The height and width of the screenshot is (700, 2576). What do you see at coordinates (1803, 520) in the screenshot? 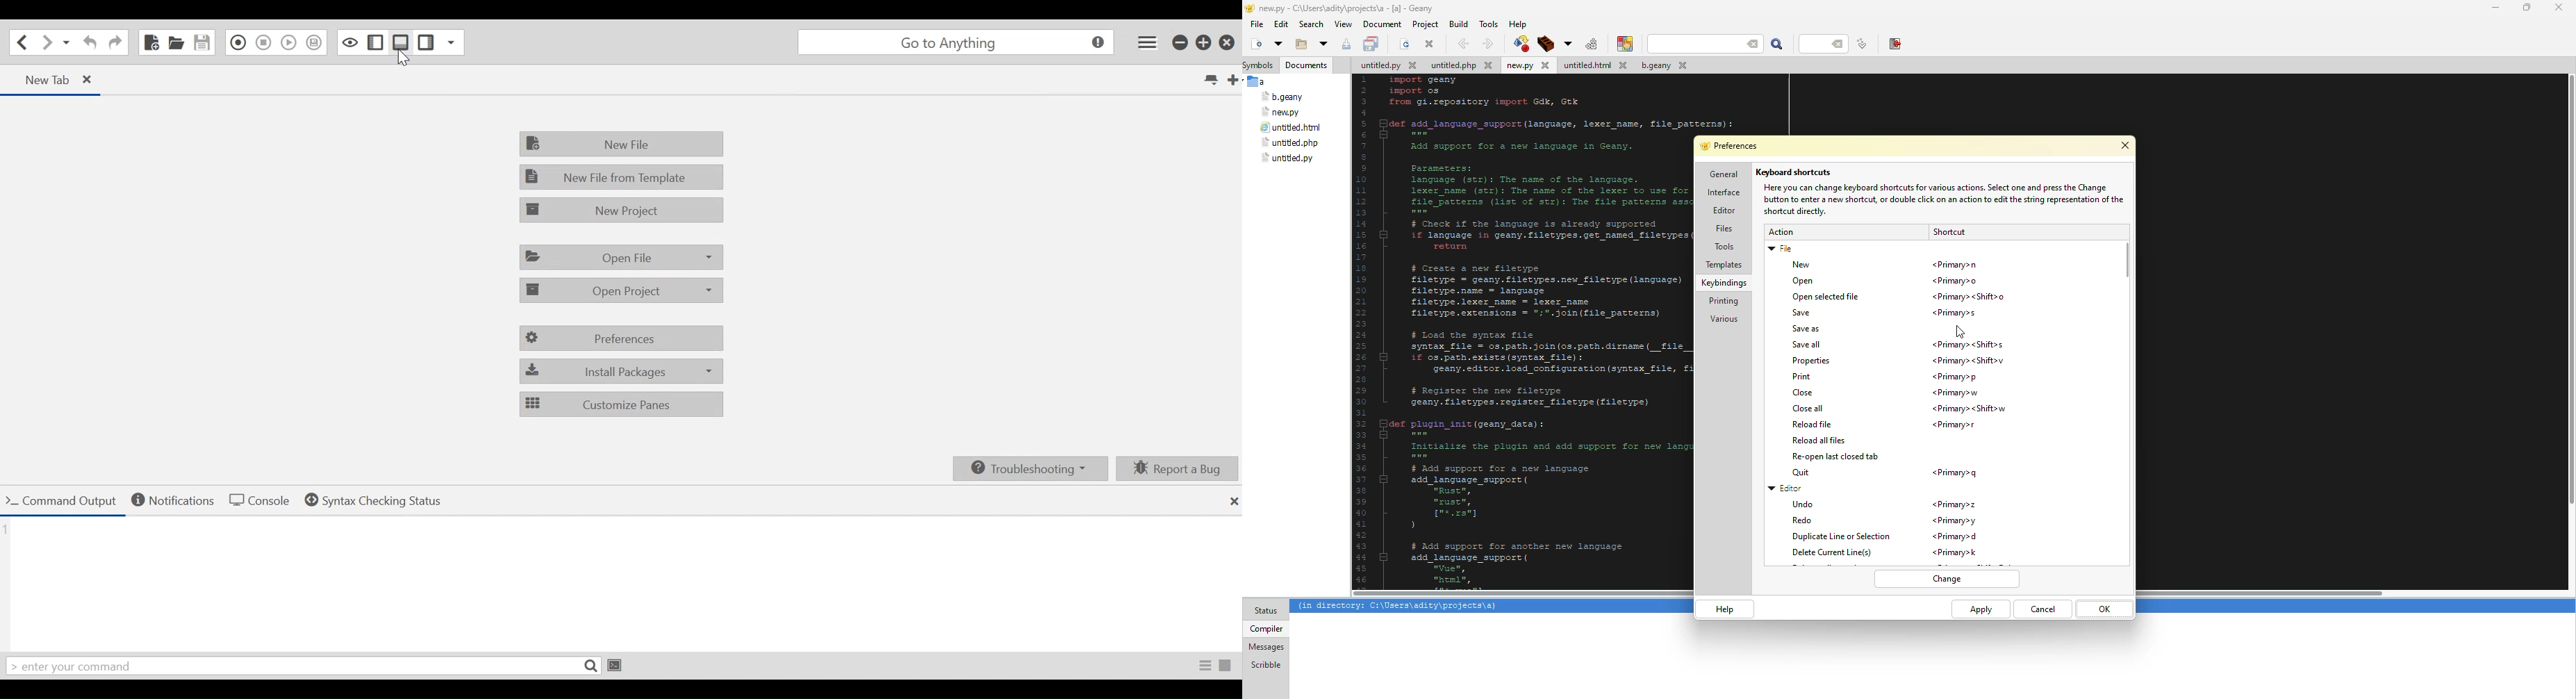
I see `redo` at bounding box center [1803, 520].